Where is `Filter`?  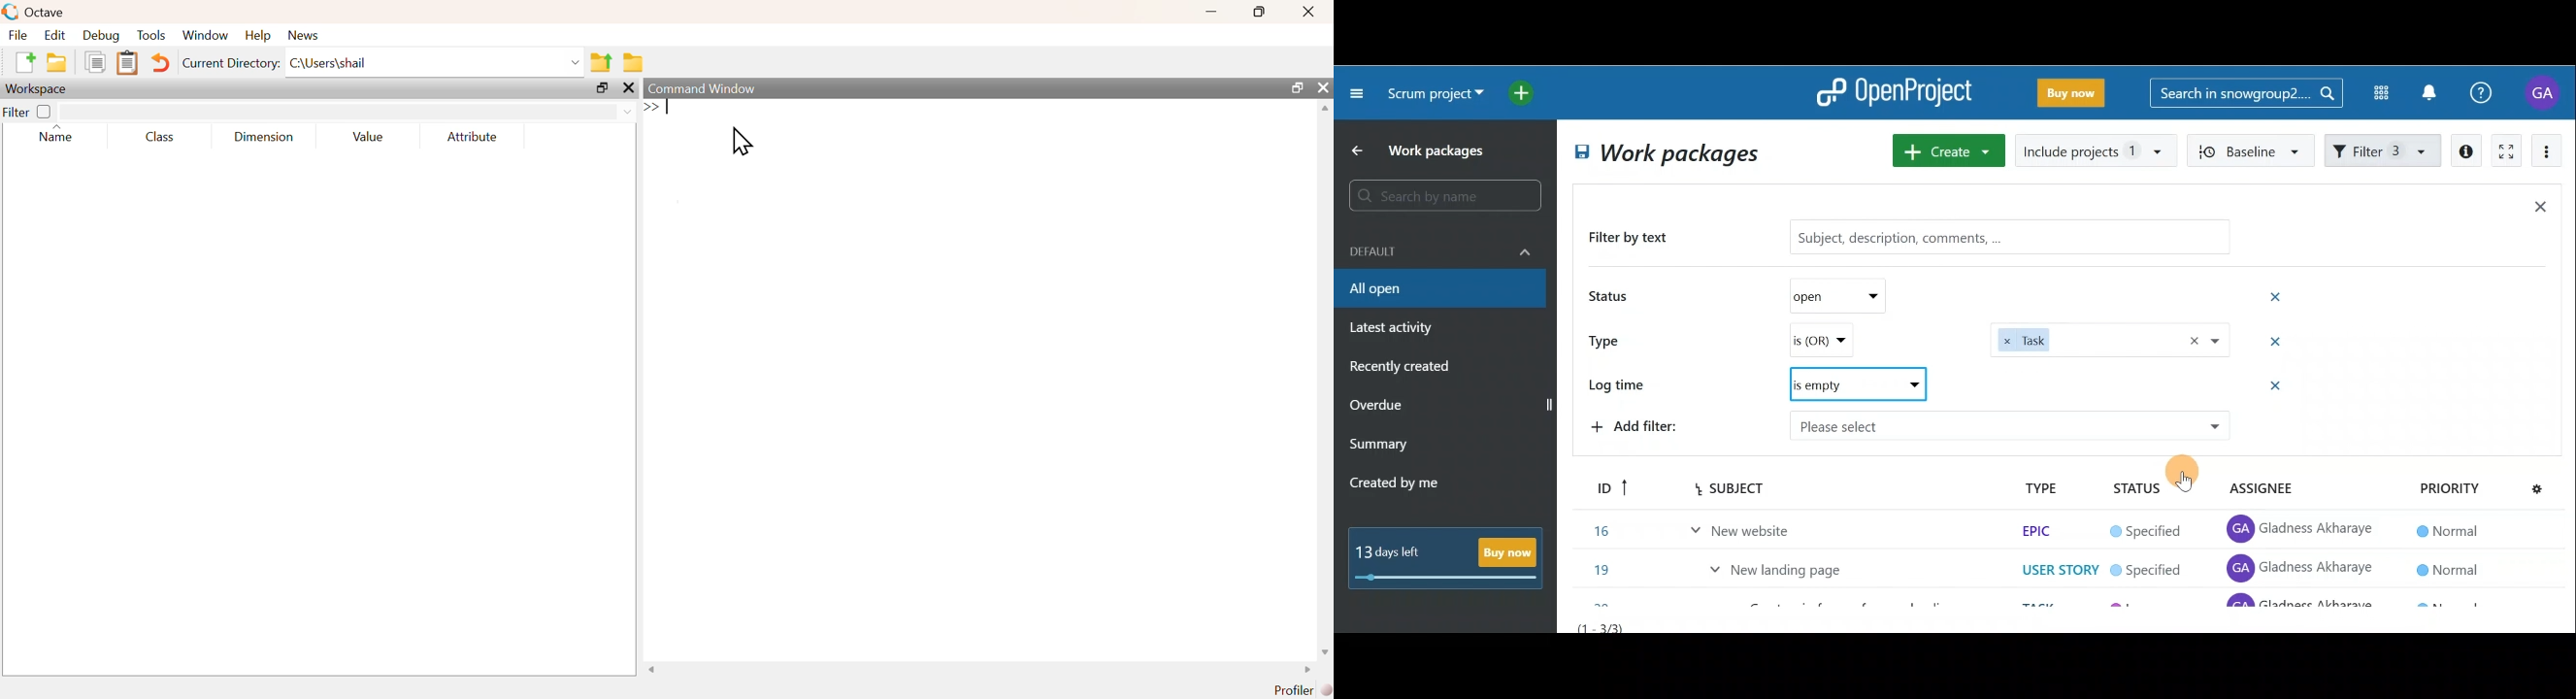
Filter is located at coordinates (2384, 149).